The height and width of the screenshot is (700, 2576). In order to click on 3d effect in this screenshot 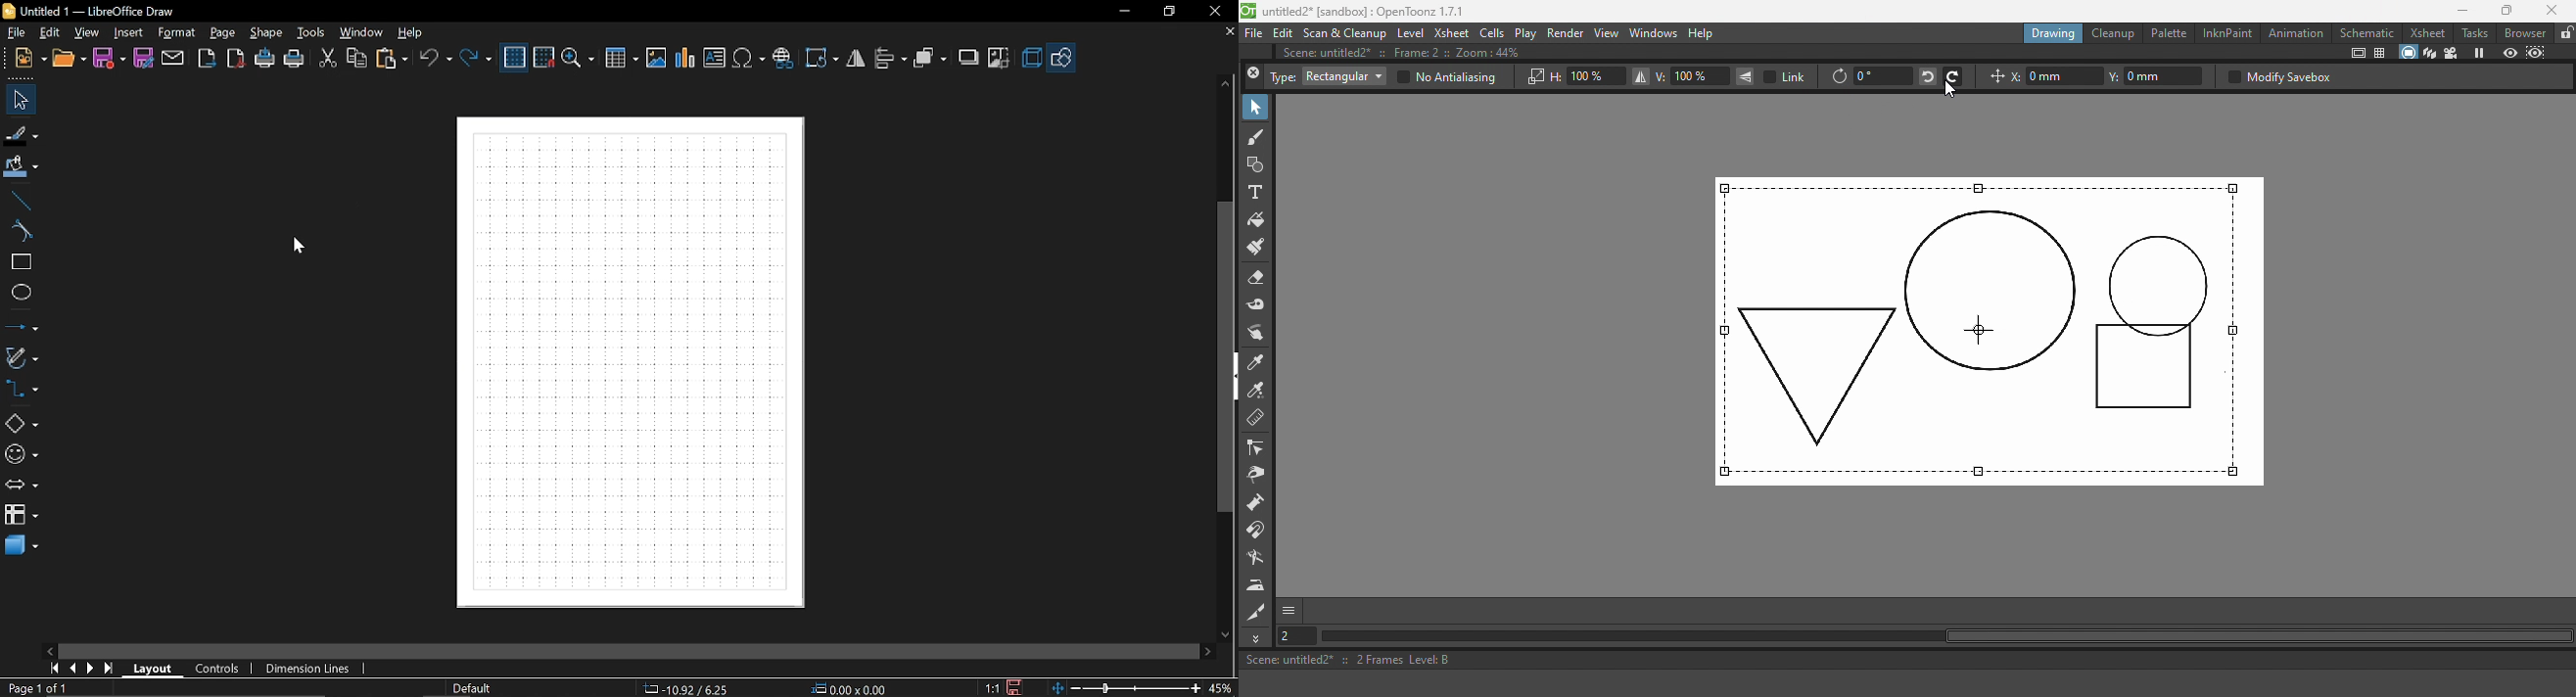, I will do `click(1031, 57)`.